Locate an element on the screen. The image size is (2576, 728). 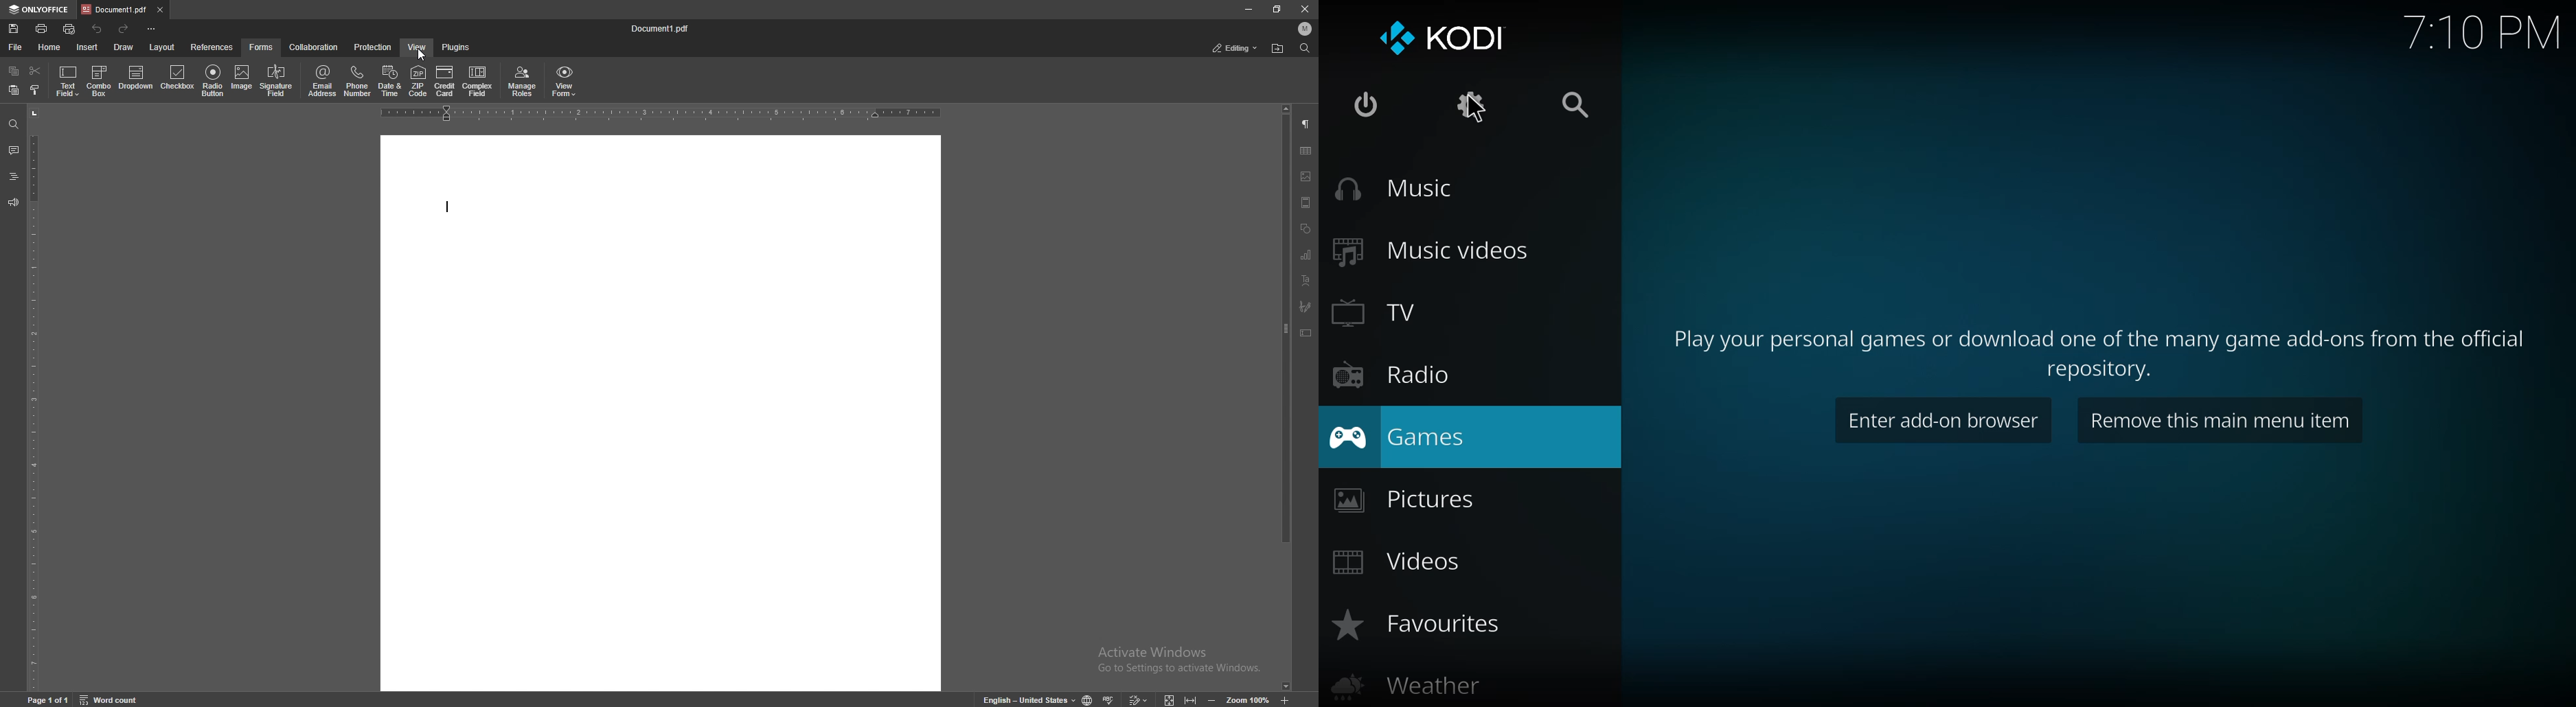
status is located at coordinates (1235, 47).